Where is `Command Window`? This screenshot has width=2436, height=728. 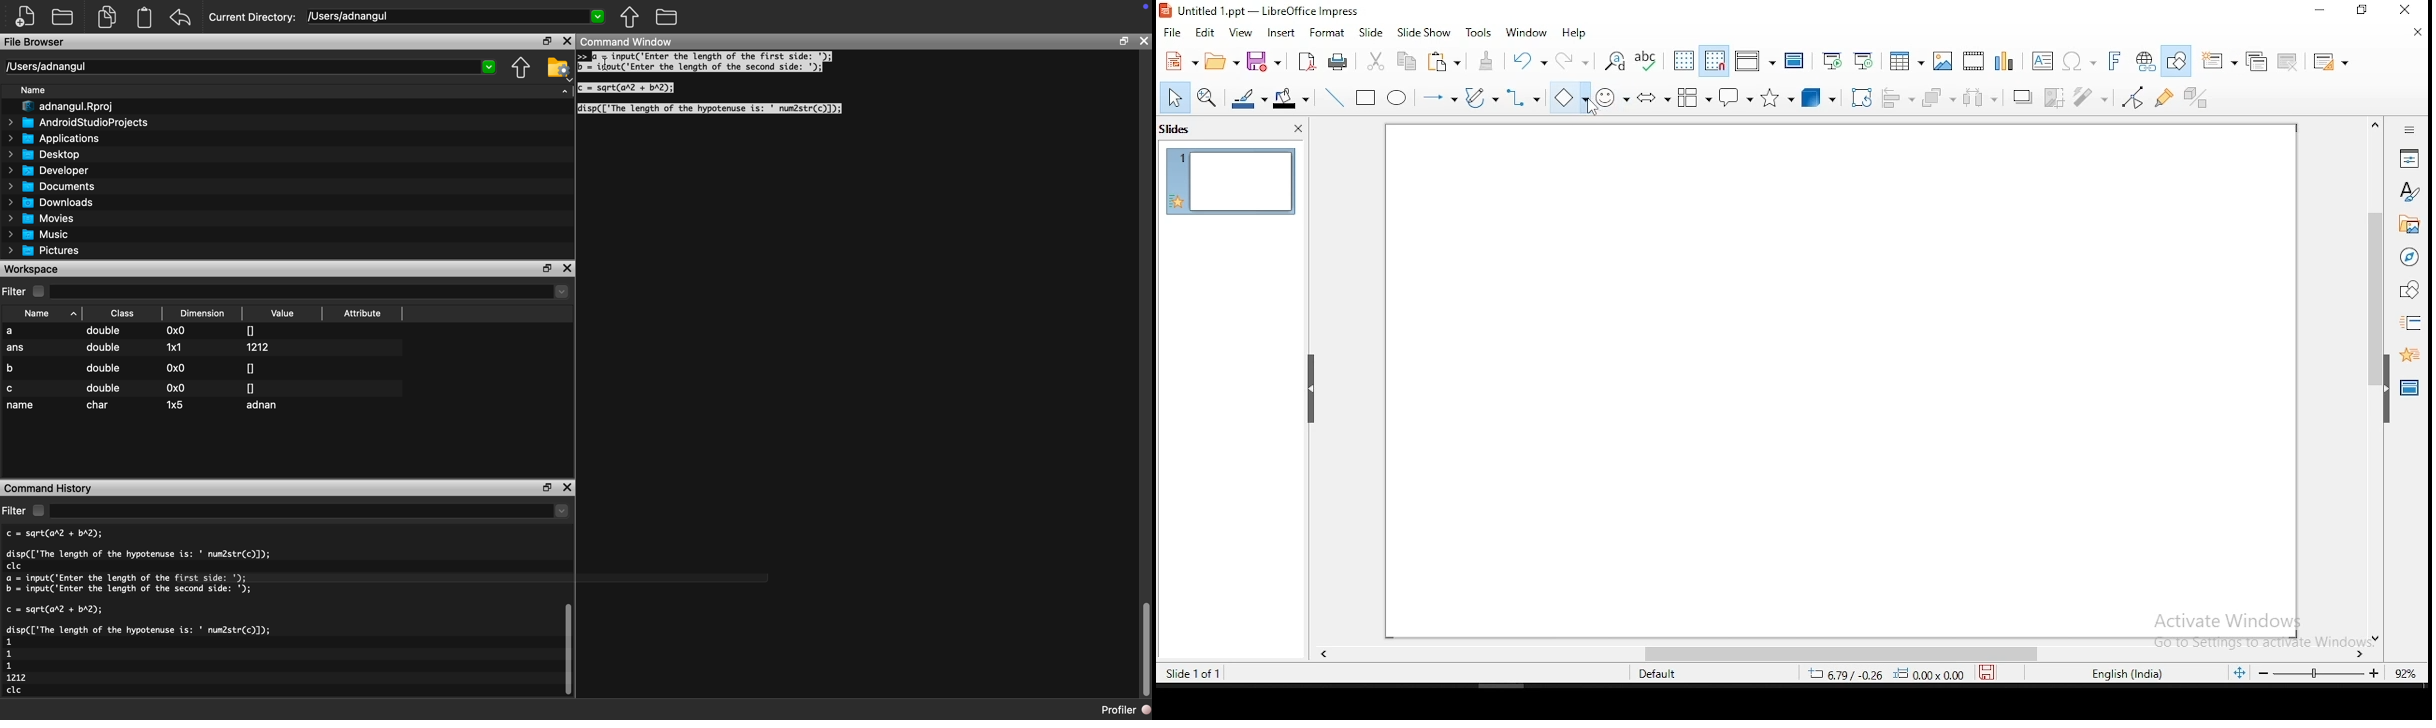
Command Window is located at coordinates (627, 41).